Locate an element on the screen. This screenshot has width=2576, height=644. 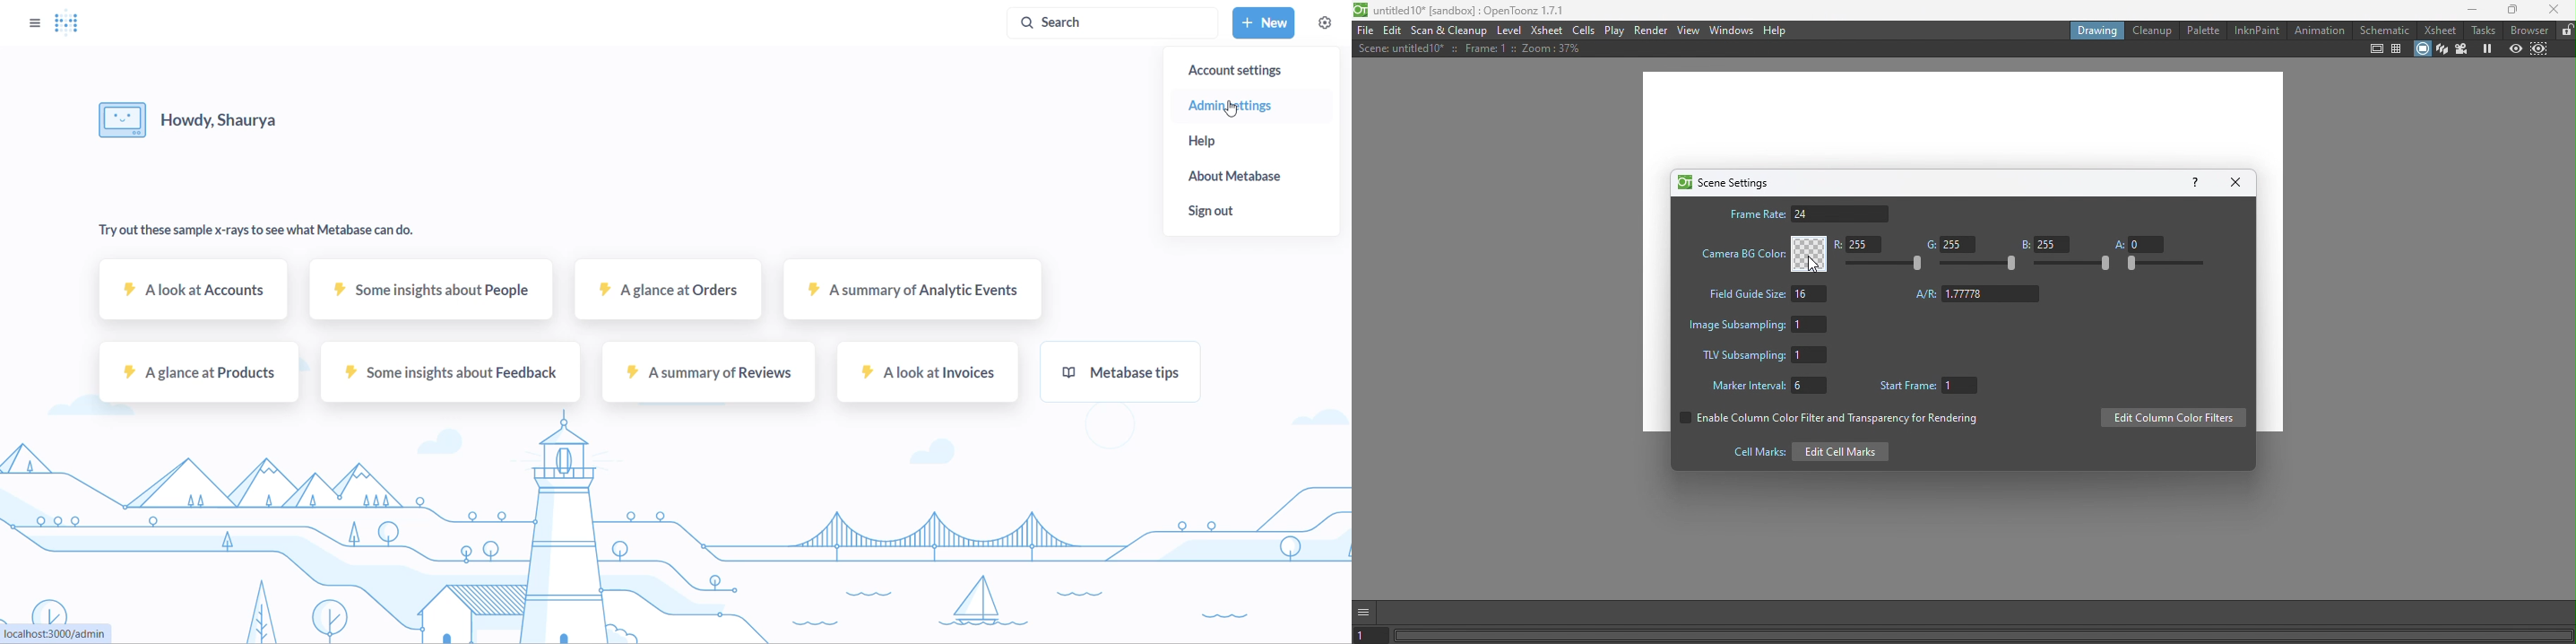
LOGO is located at coordinates (68, 23).